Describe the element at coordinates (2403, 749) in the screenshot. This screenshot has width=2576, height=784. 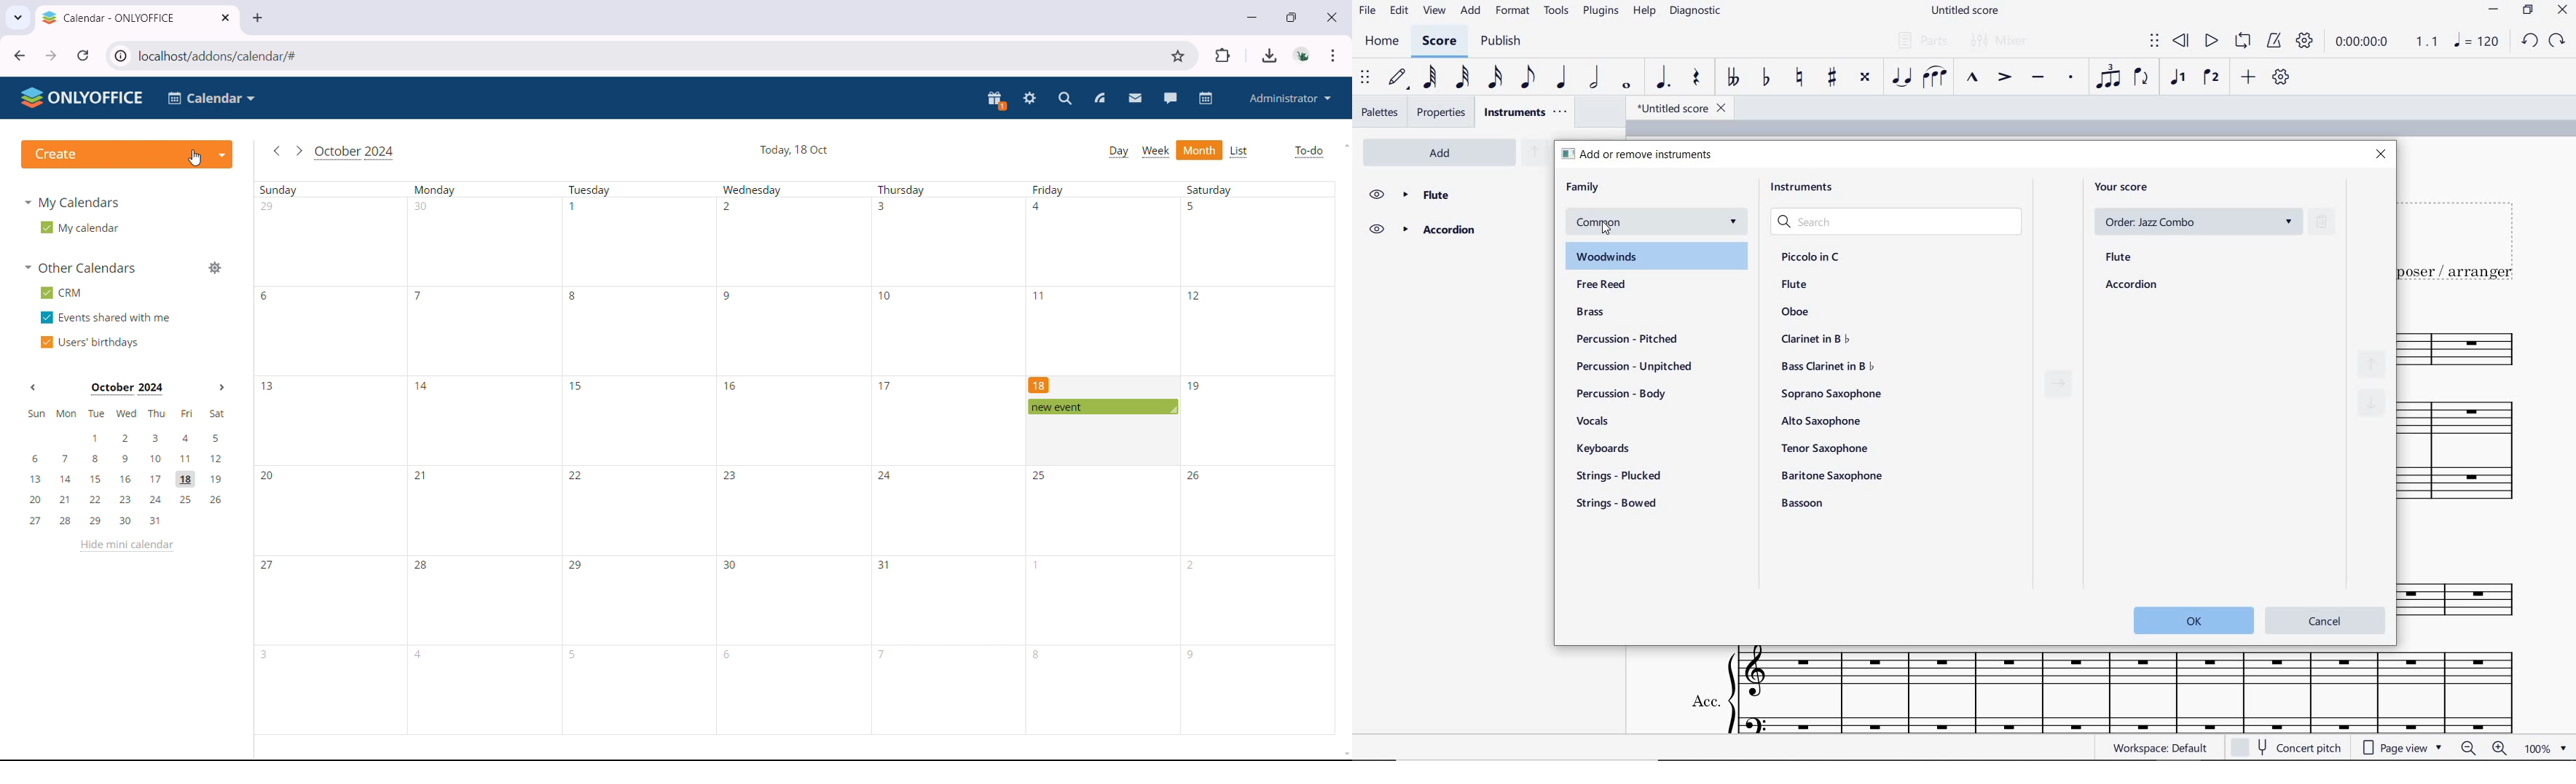
I see `page view` at that location.